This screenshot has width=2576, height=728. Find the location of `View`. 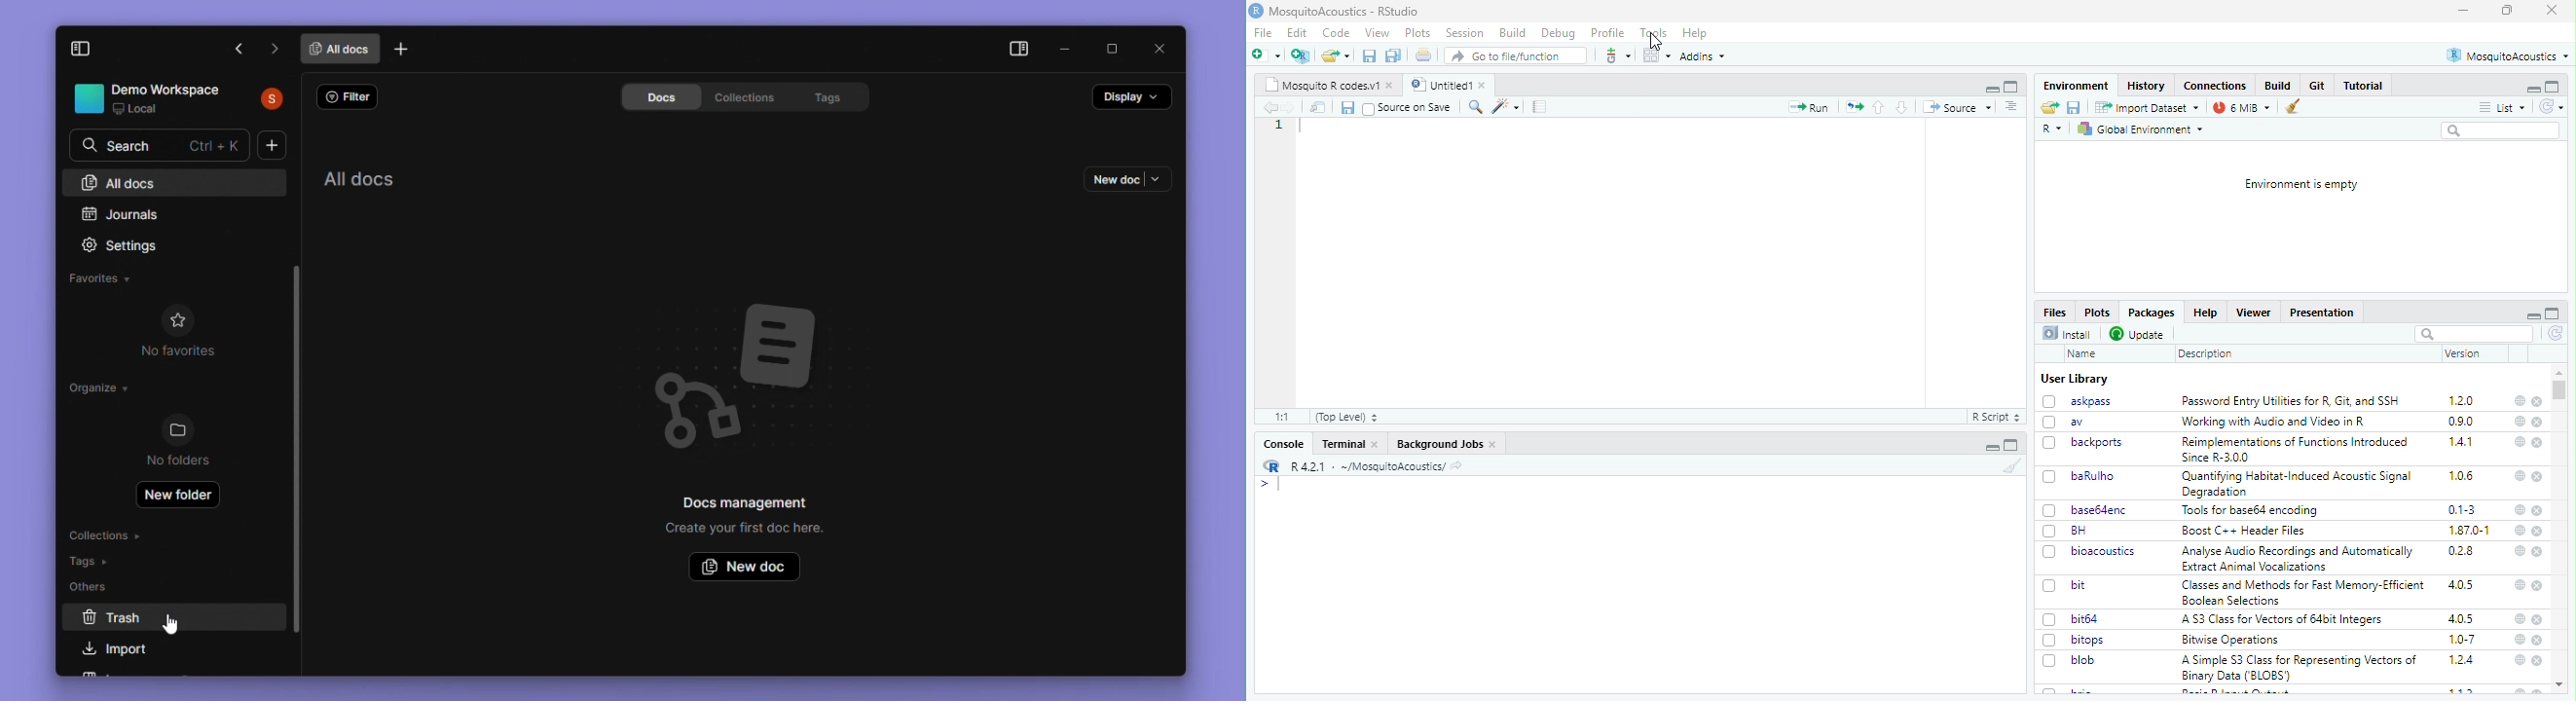

View is located at coordinates (1379, 33).